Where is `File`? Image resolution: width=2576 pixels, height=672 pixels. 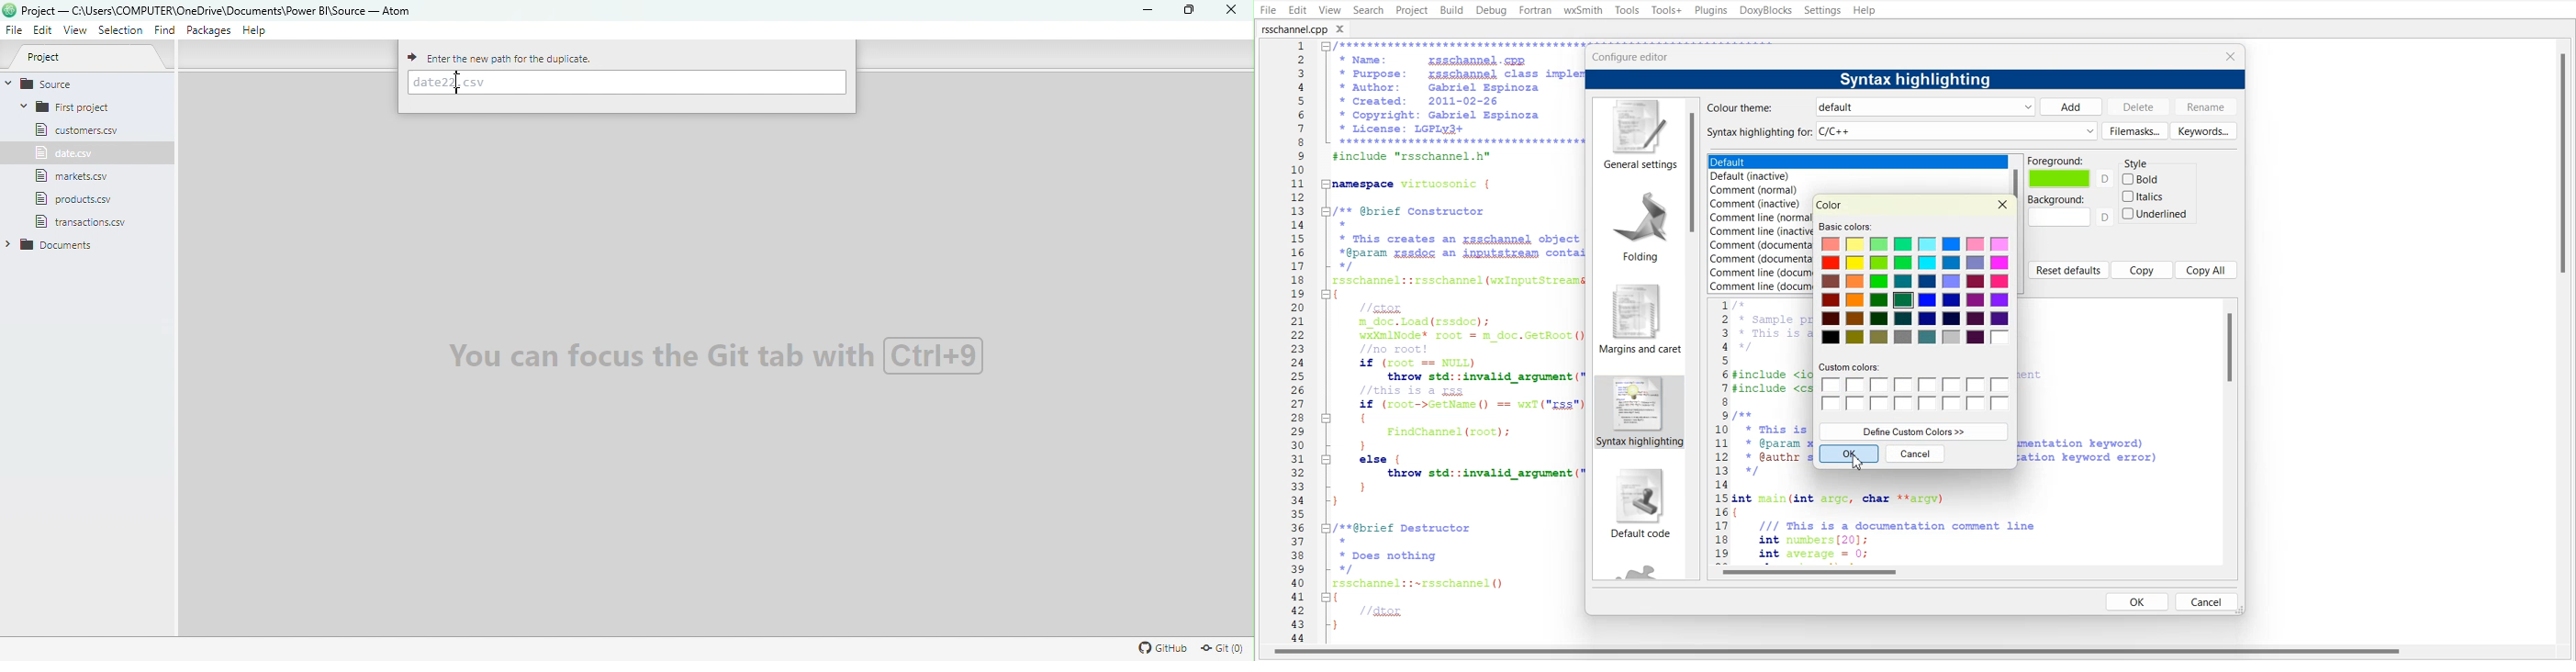
File is located at coordinates (77, 199).